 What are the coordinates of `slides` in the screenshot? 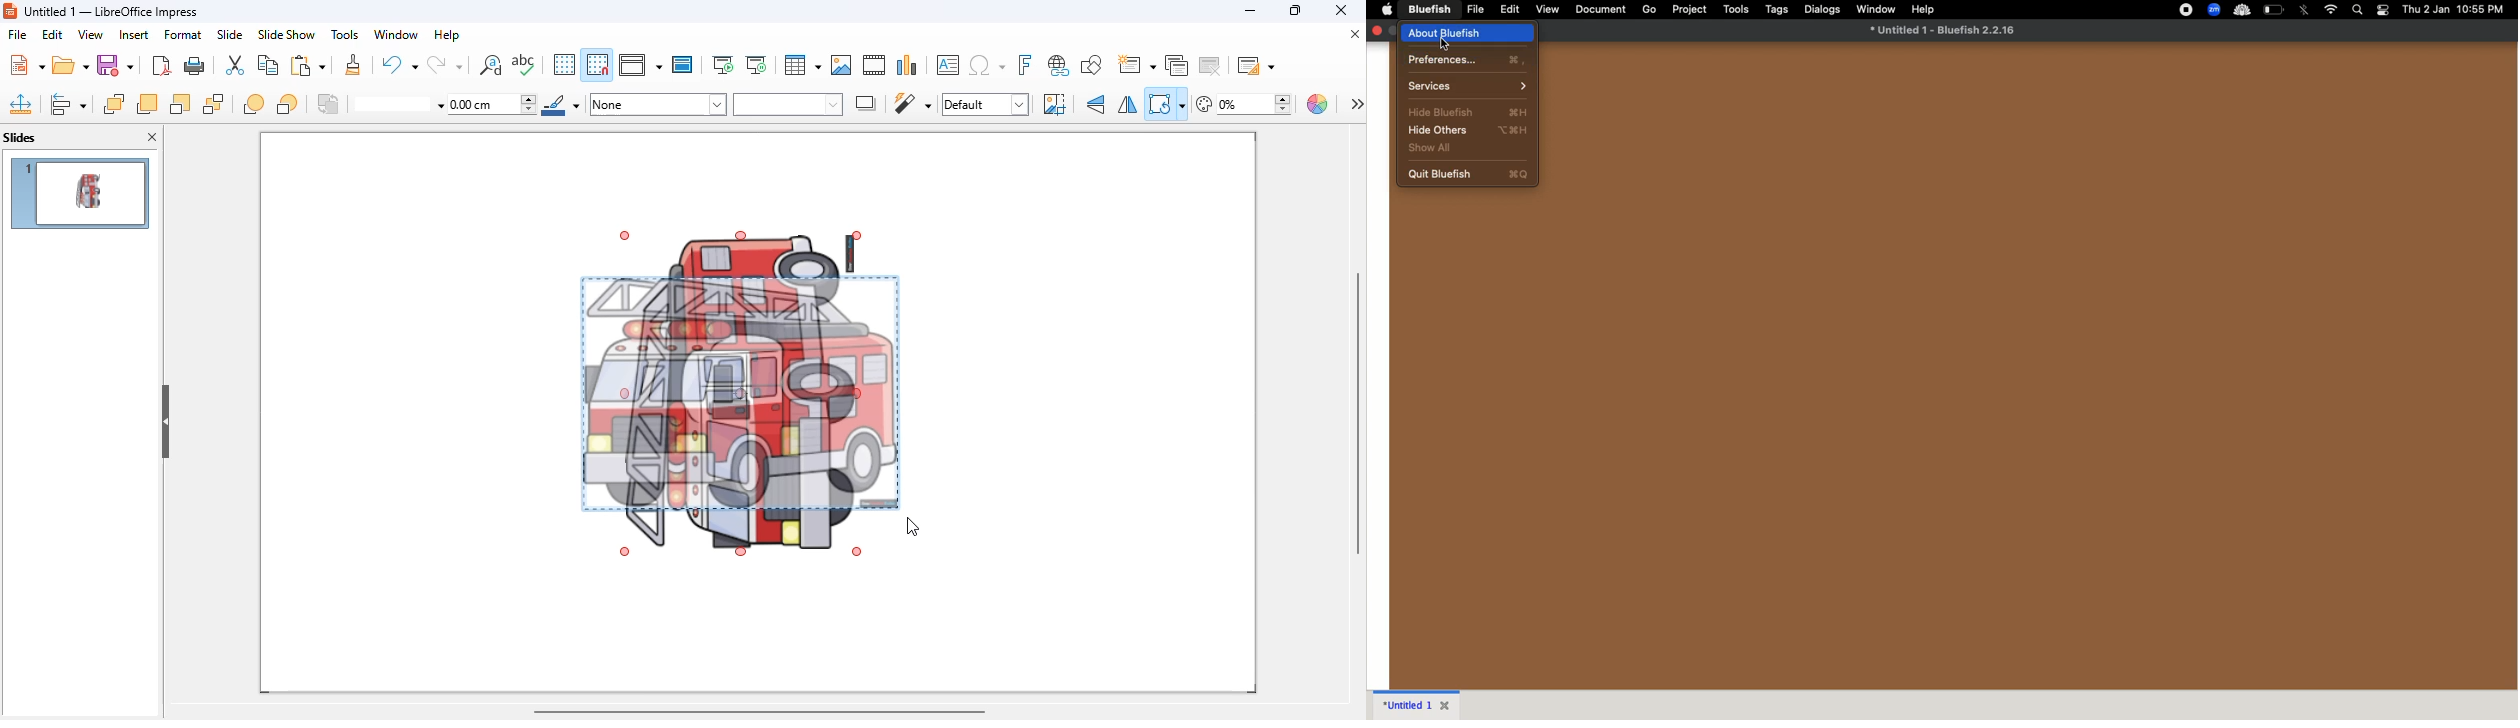 It's located at (20, 137).